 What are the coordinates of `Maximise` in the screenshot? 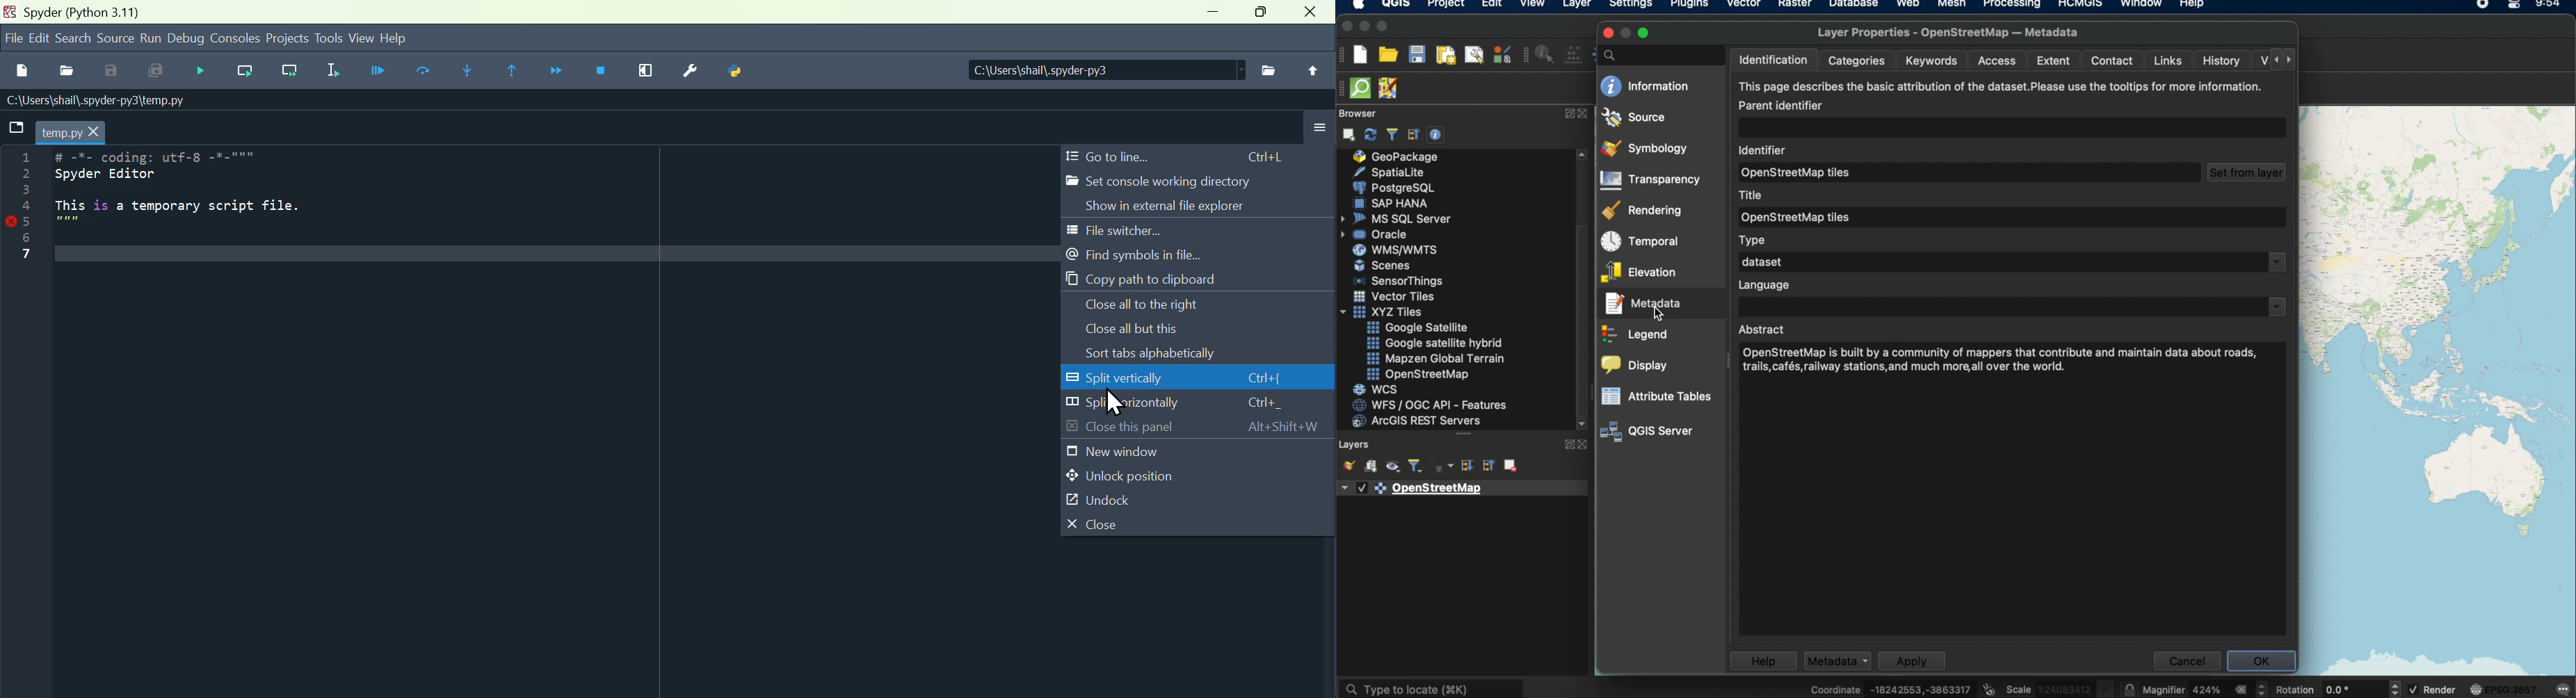 It's located at (1260, 17).